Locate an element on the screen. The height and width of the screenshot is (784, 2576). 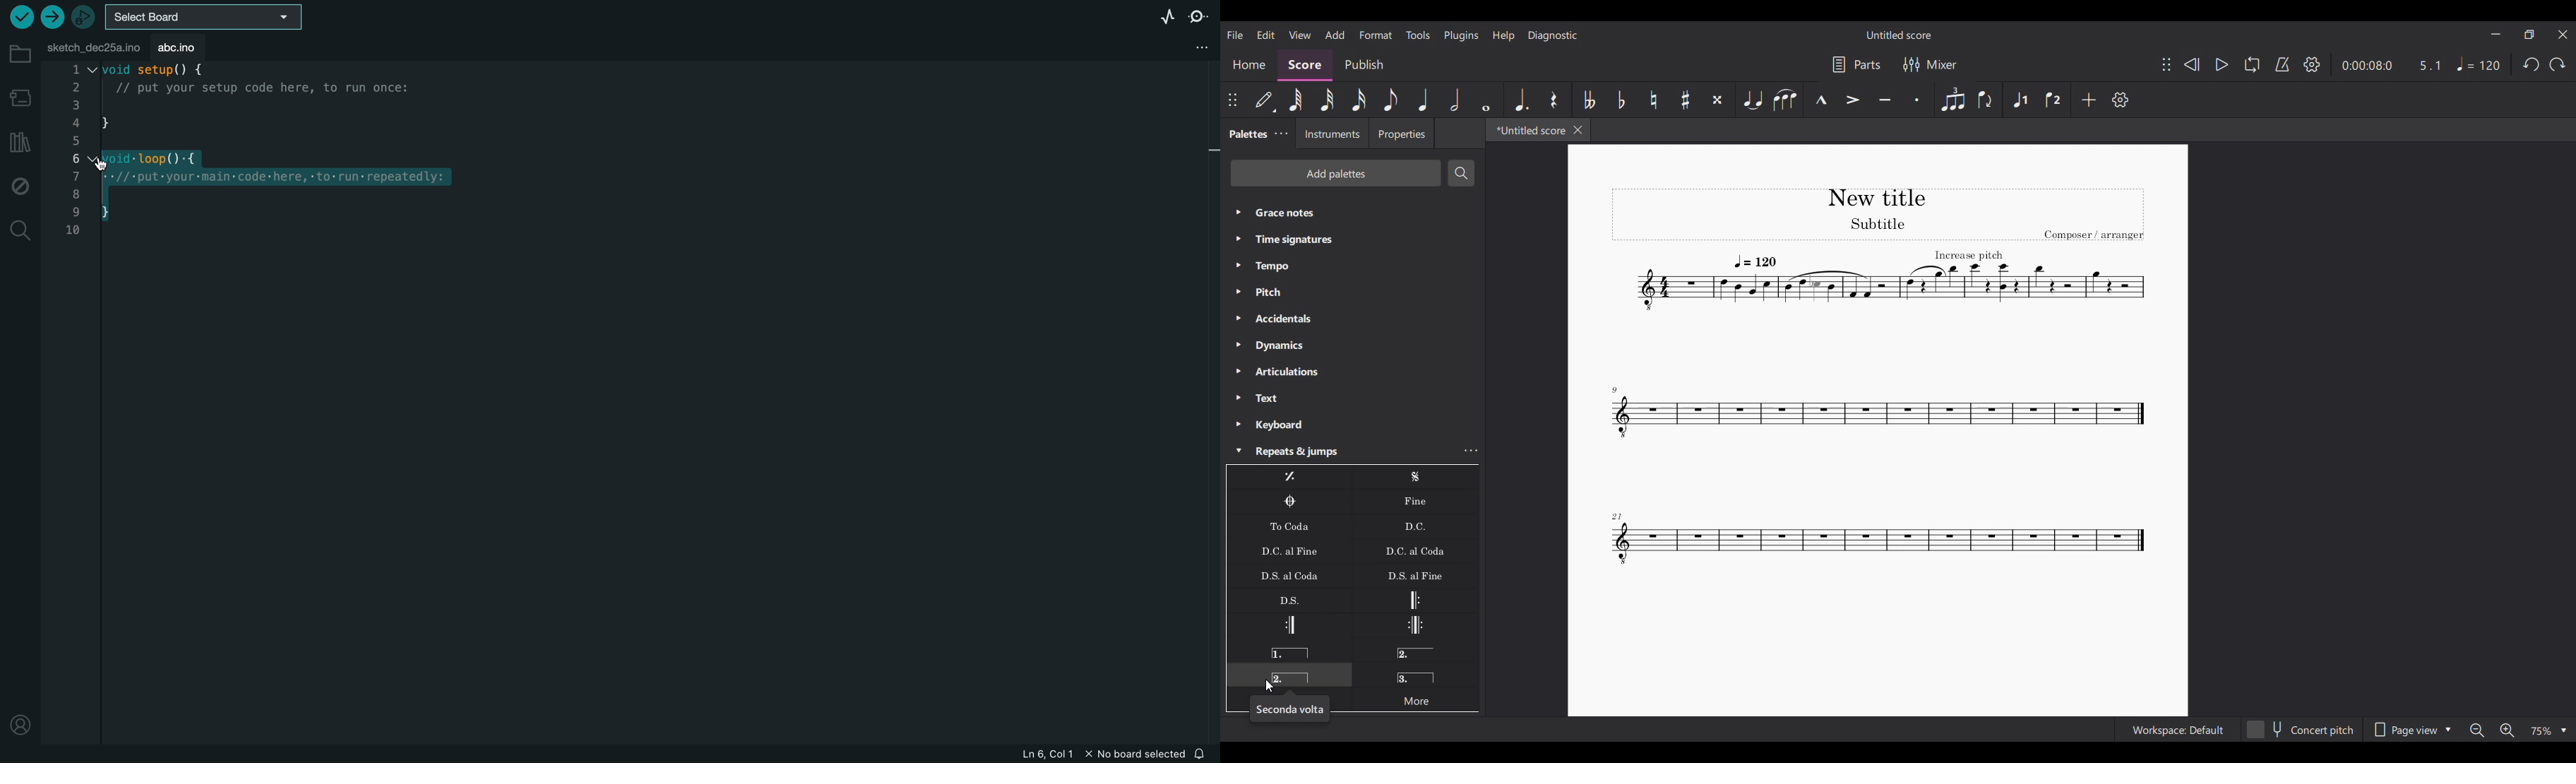
board  manager is located at coordinates (19, 97).